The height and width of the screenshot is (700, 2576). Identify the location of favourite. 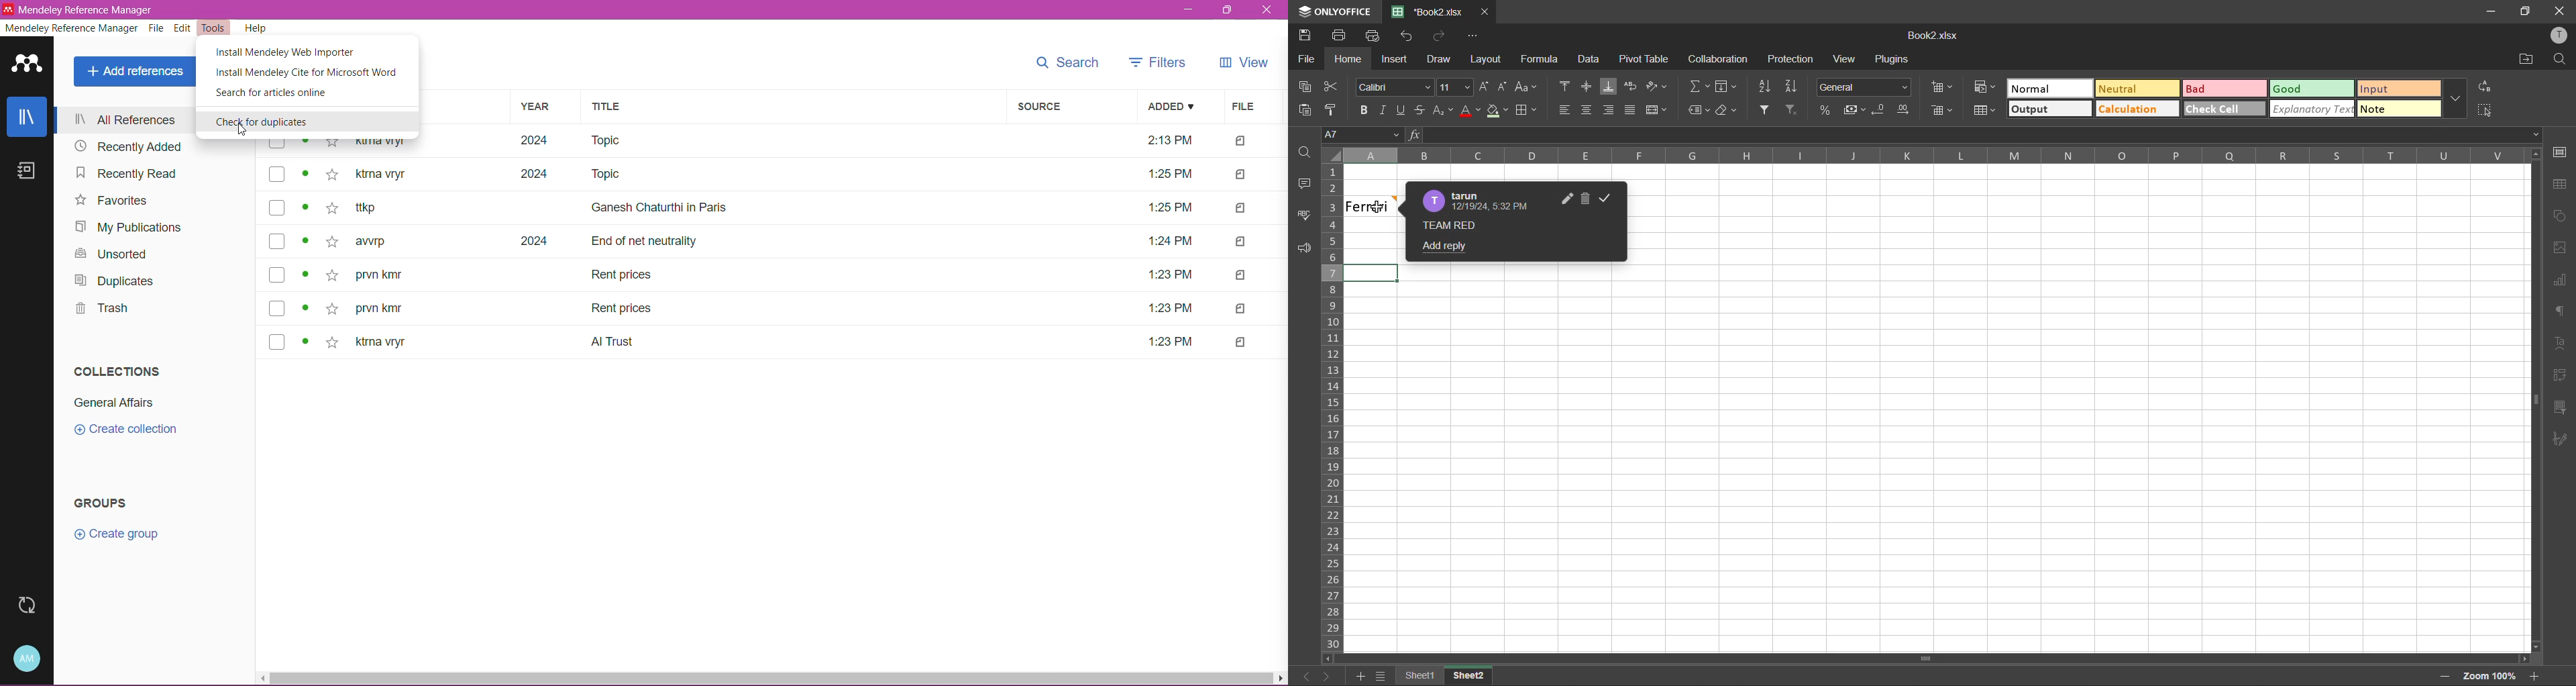
(335, 242).